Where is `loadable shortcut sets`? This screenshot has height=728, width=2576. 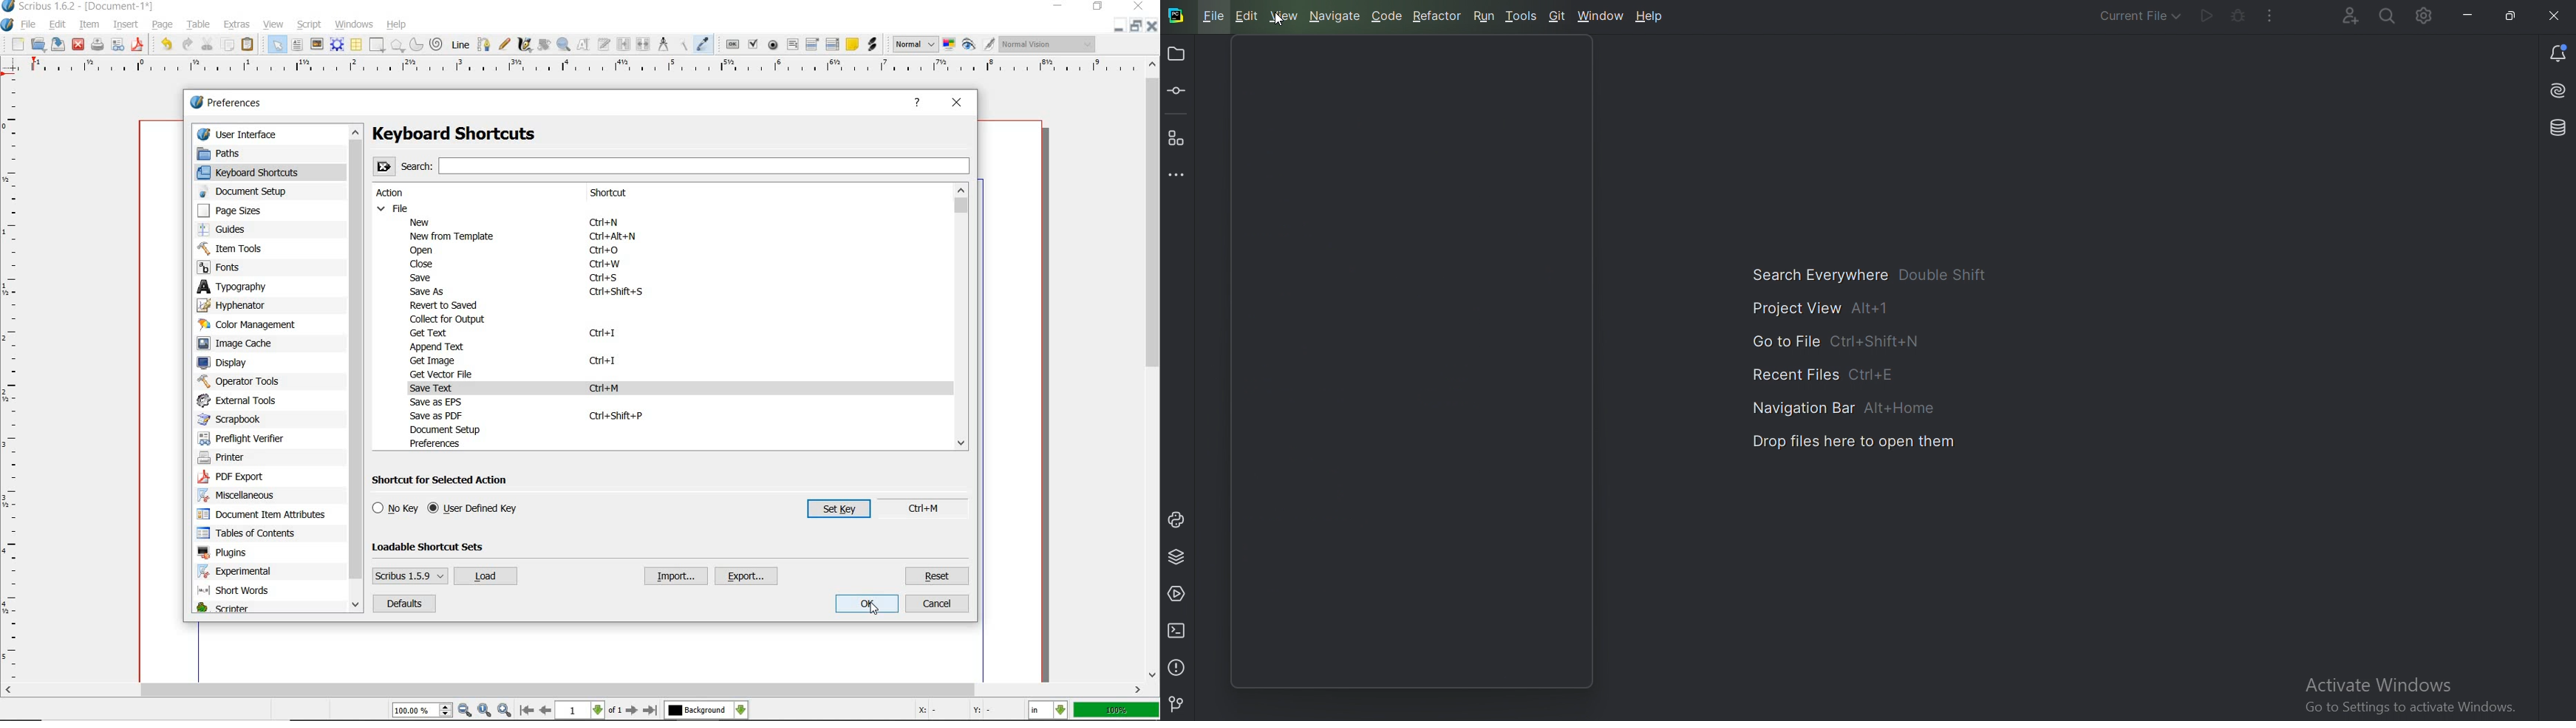
loadable shortcut sets is located at coordinates (439, 546).